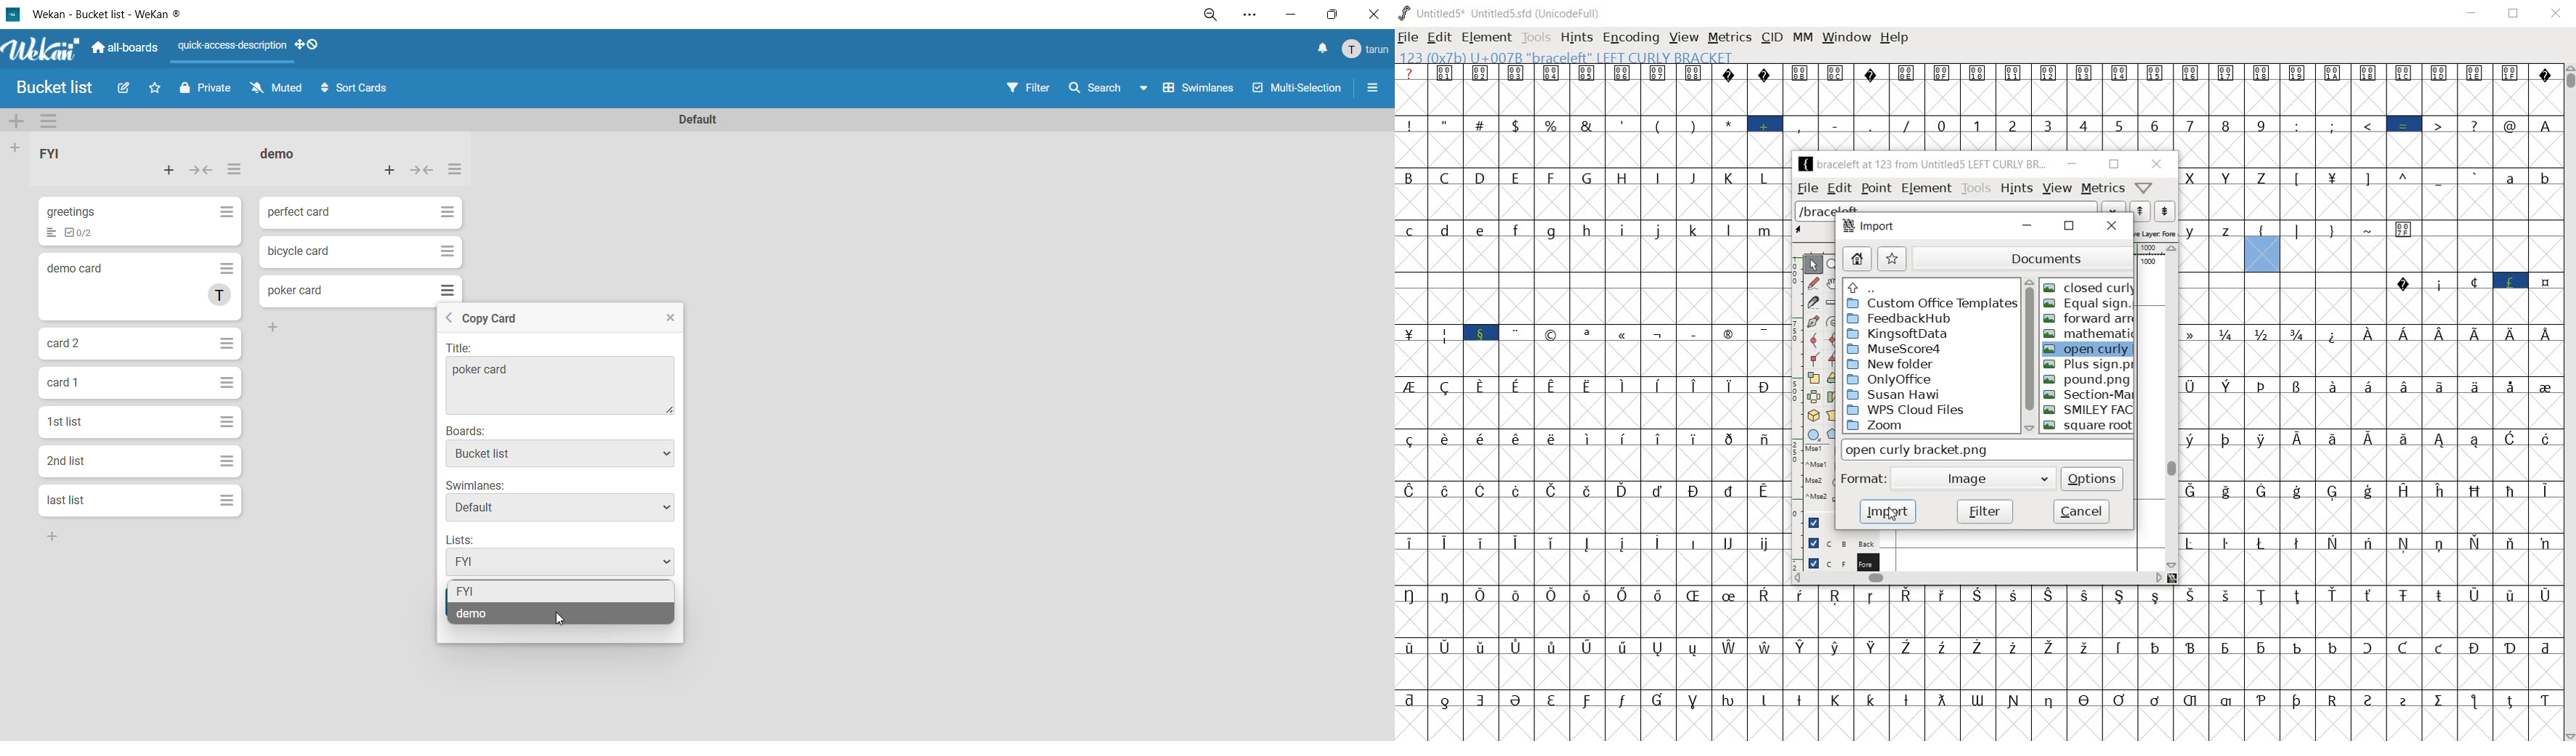 Image resolution: width=2576 pixels, height=756 pixels. Describe the element at coordinates (1962, 209) in the screenshot. I see `load word list` at that location.